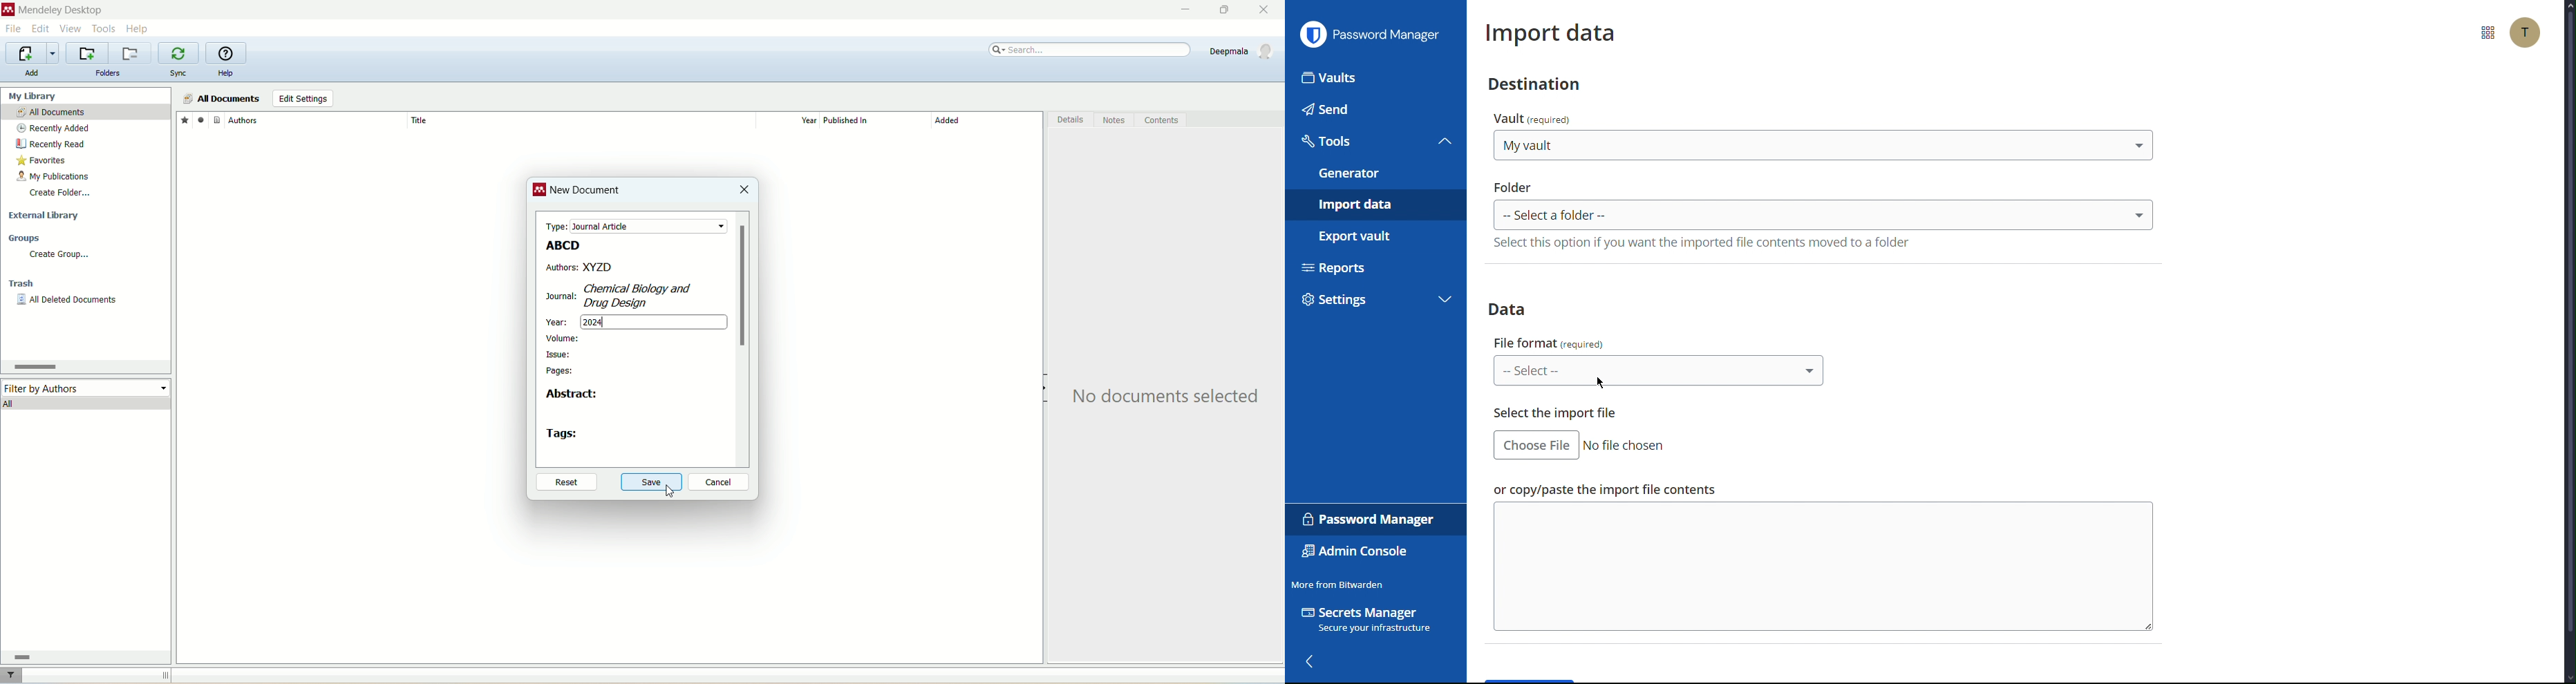  Describe the element at coordinates (1312, 663) in the screenshot. I see `back` at that location.